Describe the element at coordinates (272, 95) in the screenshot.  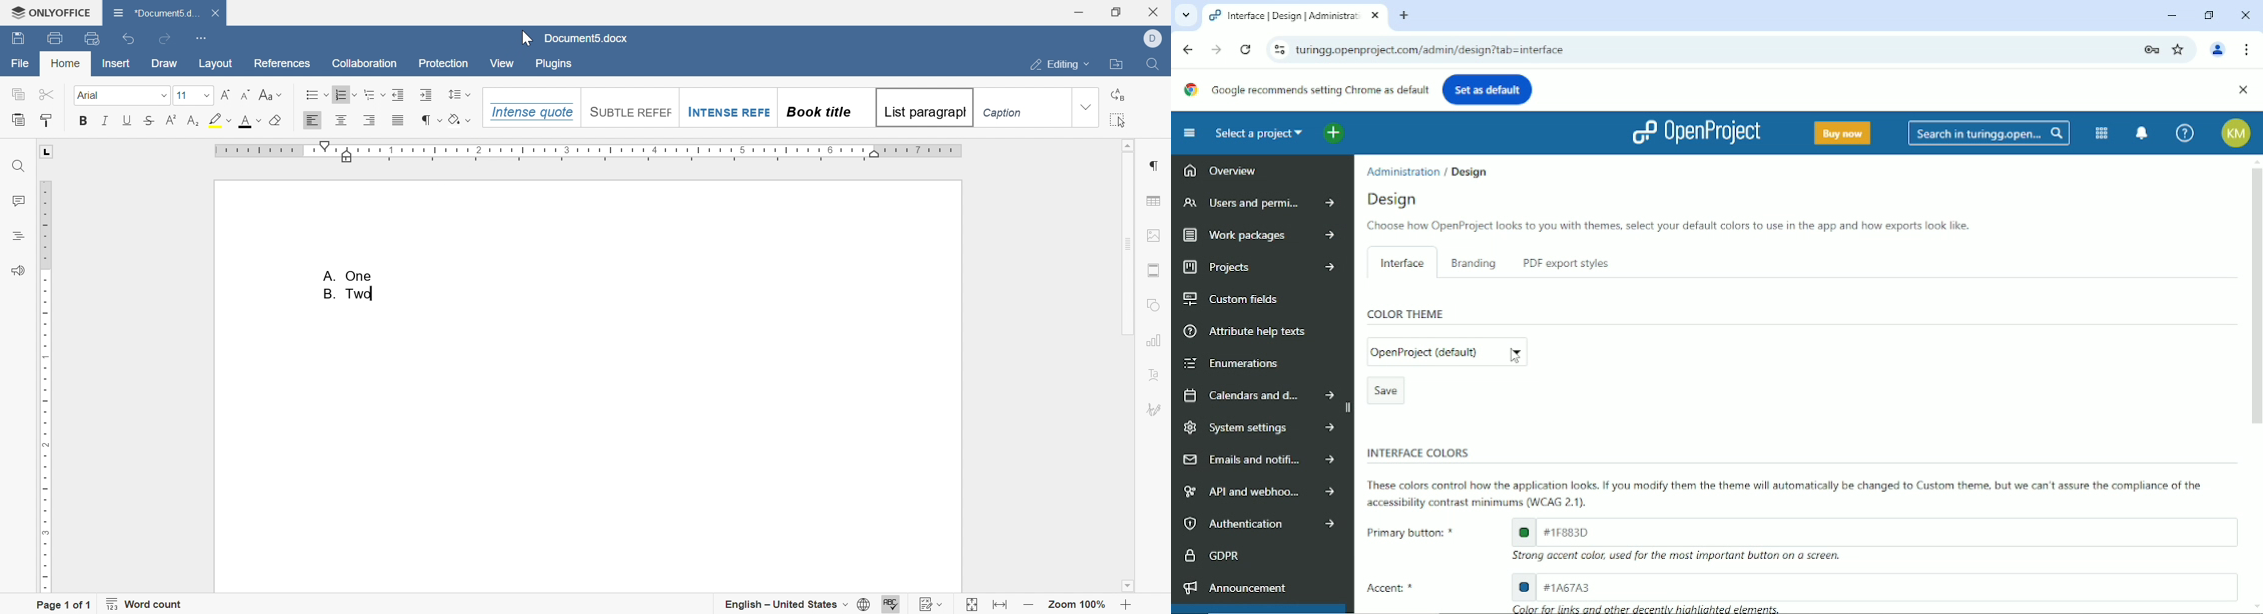
I see `change case` at that location.